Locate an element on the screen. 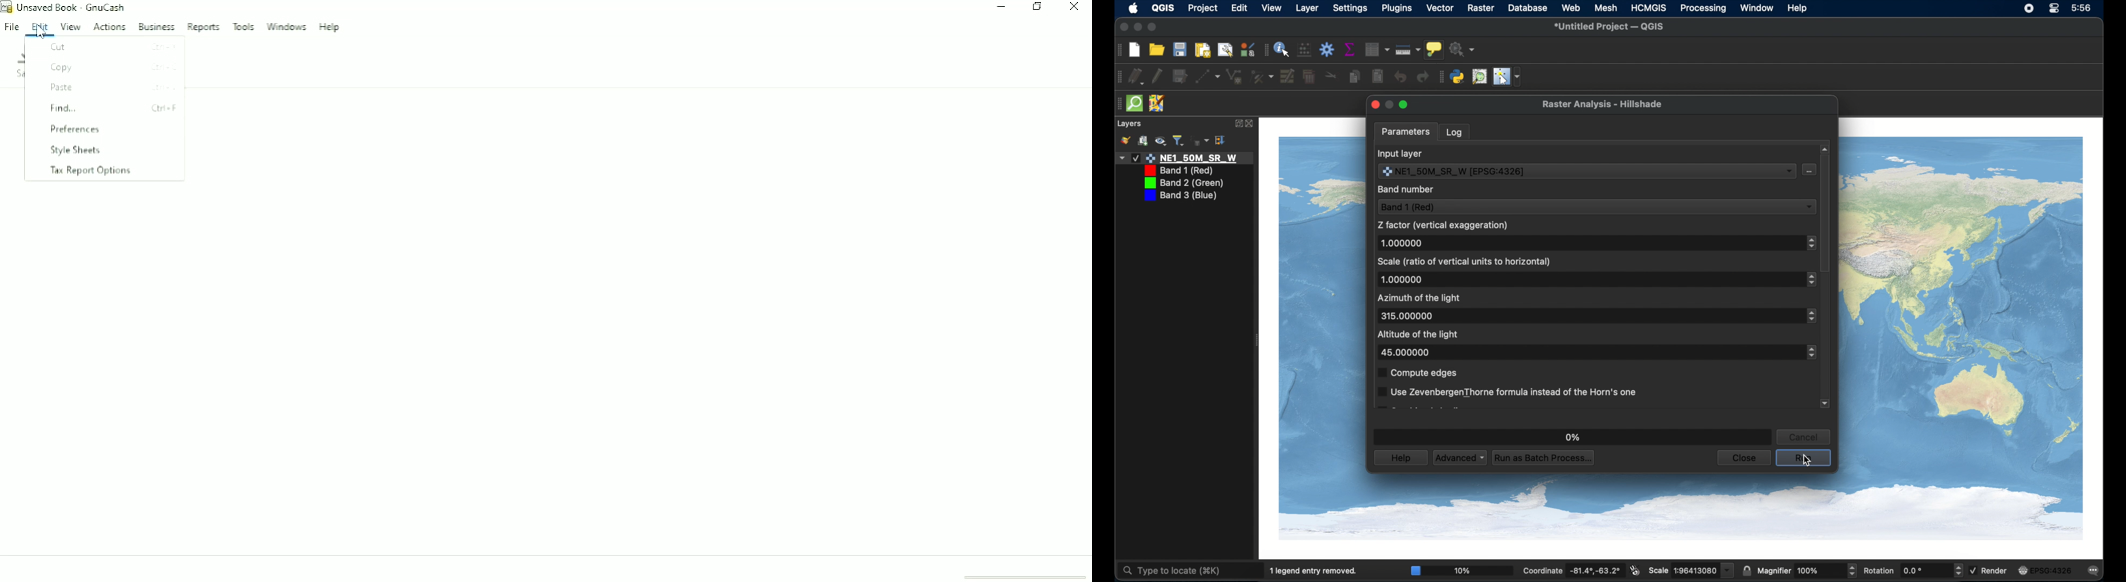 The image size is (2128, 588). run as batch process is located at coordinates (1544, 459).